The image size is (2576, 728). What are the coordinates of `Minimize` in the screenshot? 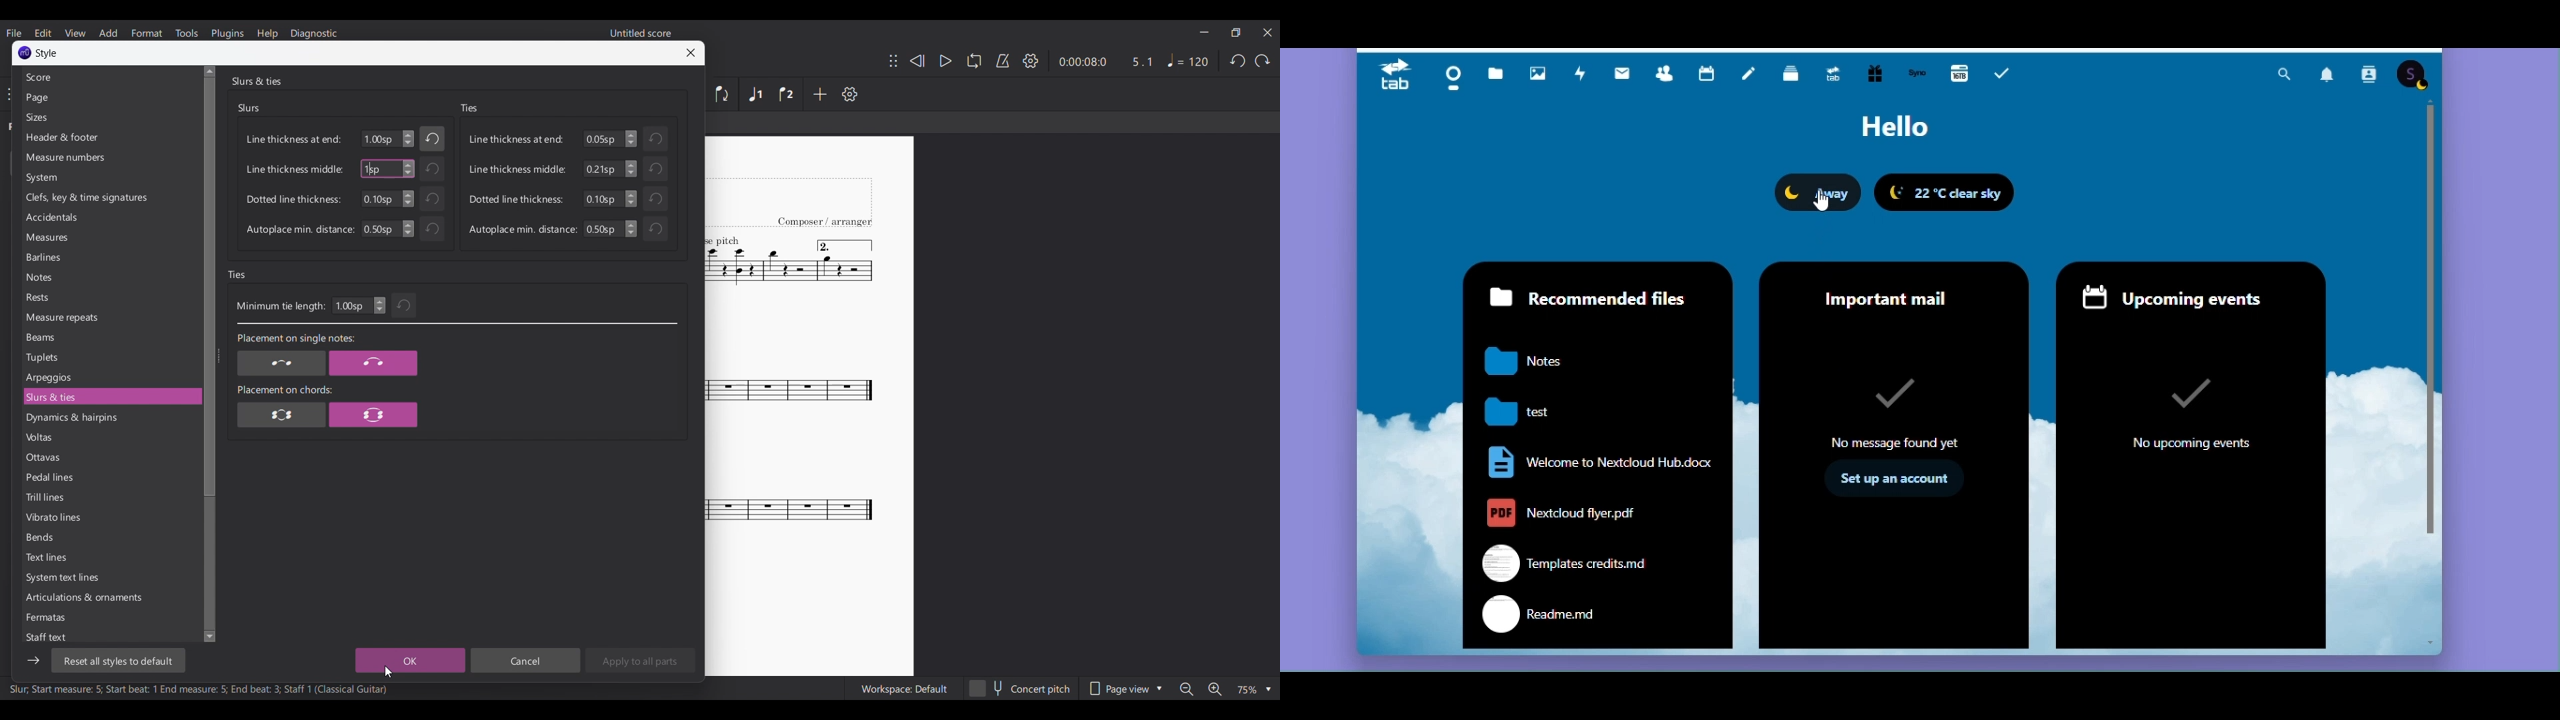 It's located at (1204, 32).